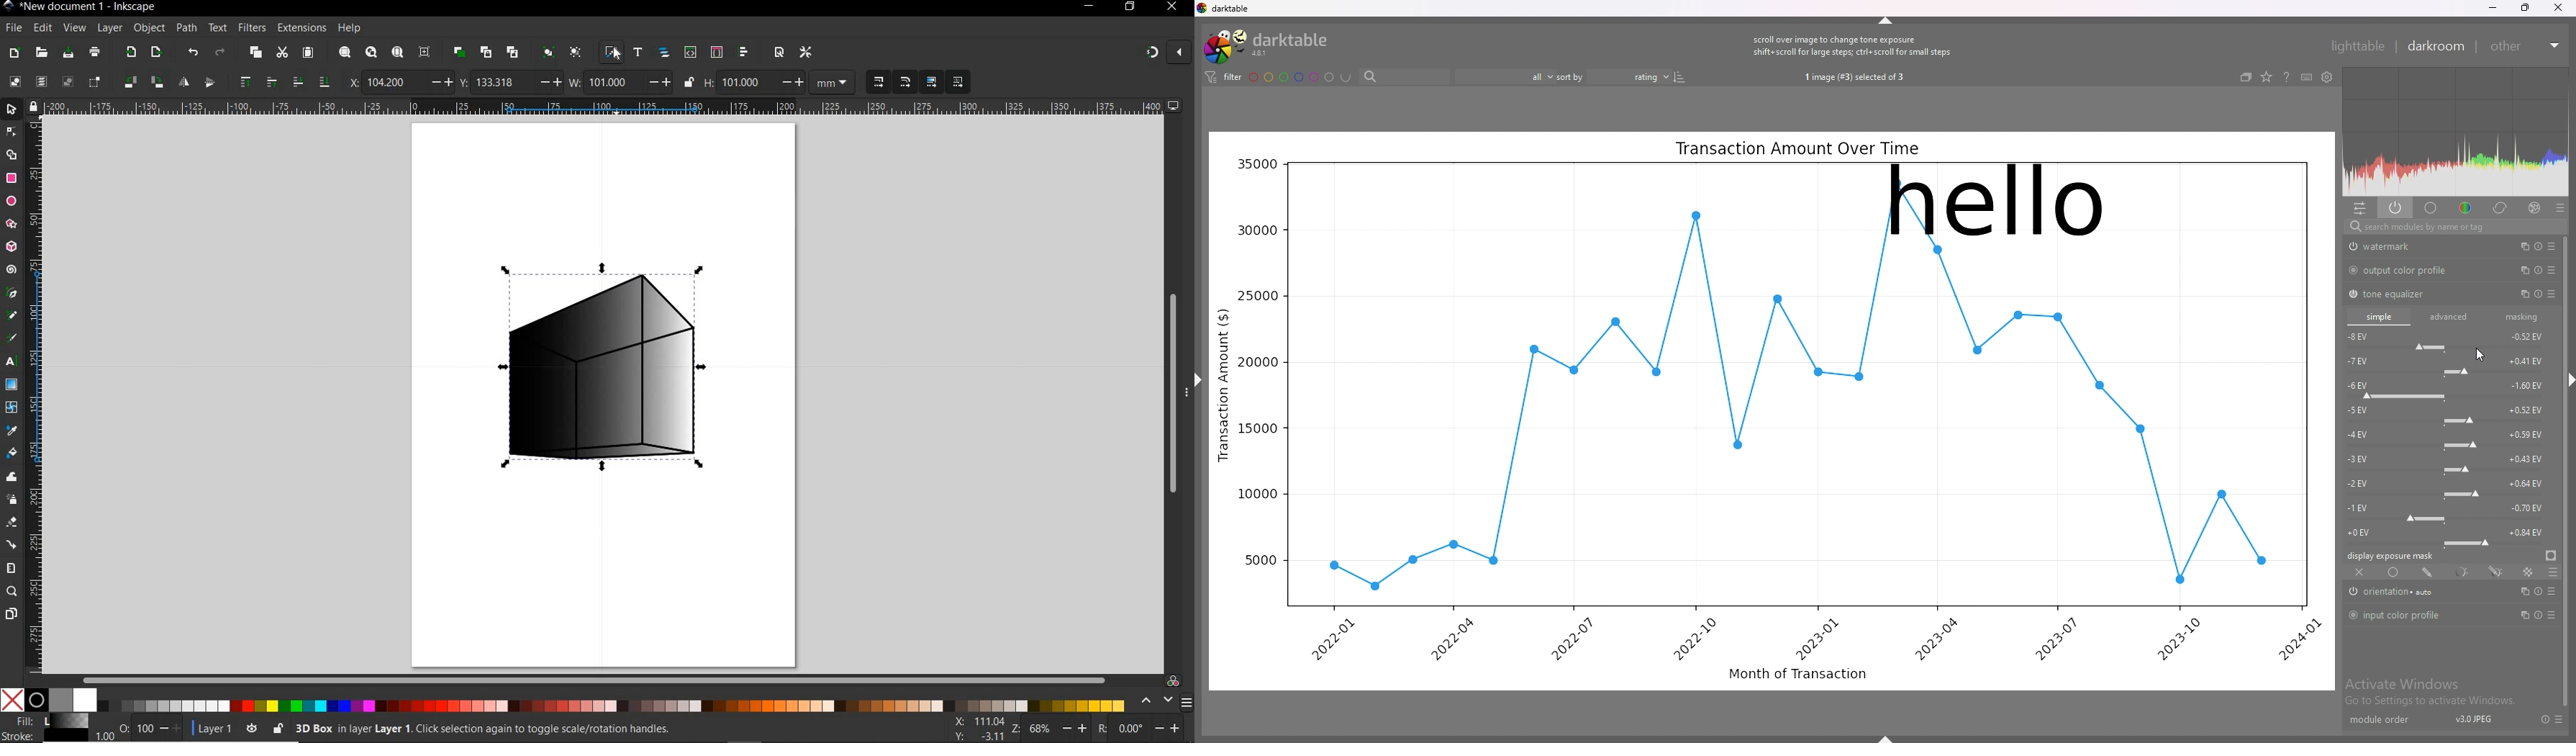  Describe the element at coordinates (2396, 209) in the screenshot. I see `show only active modules` at that location.